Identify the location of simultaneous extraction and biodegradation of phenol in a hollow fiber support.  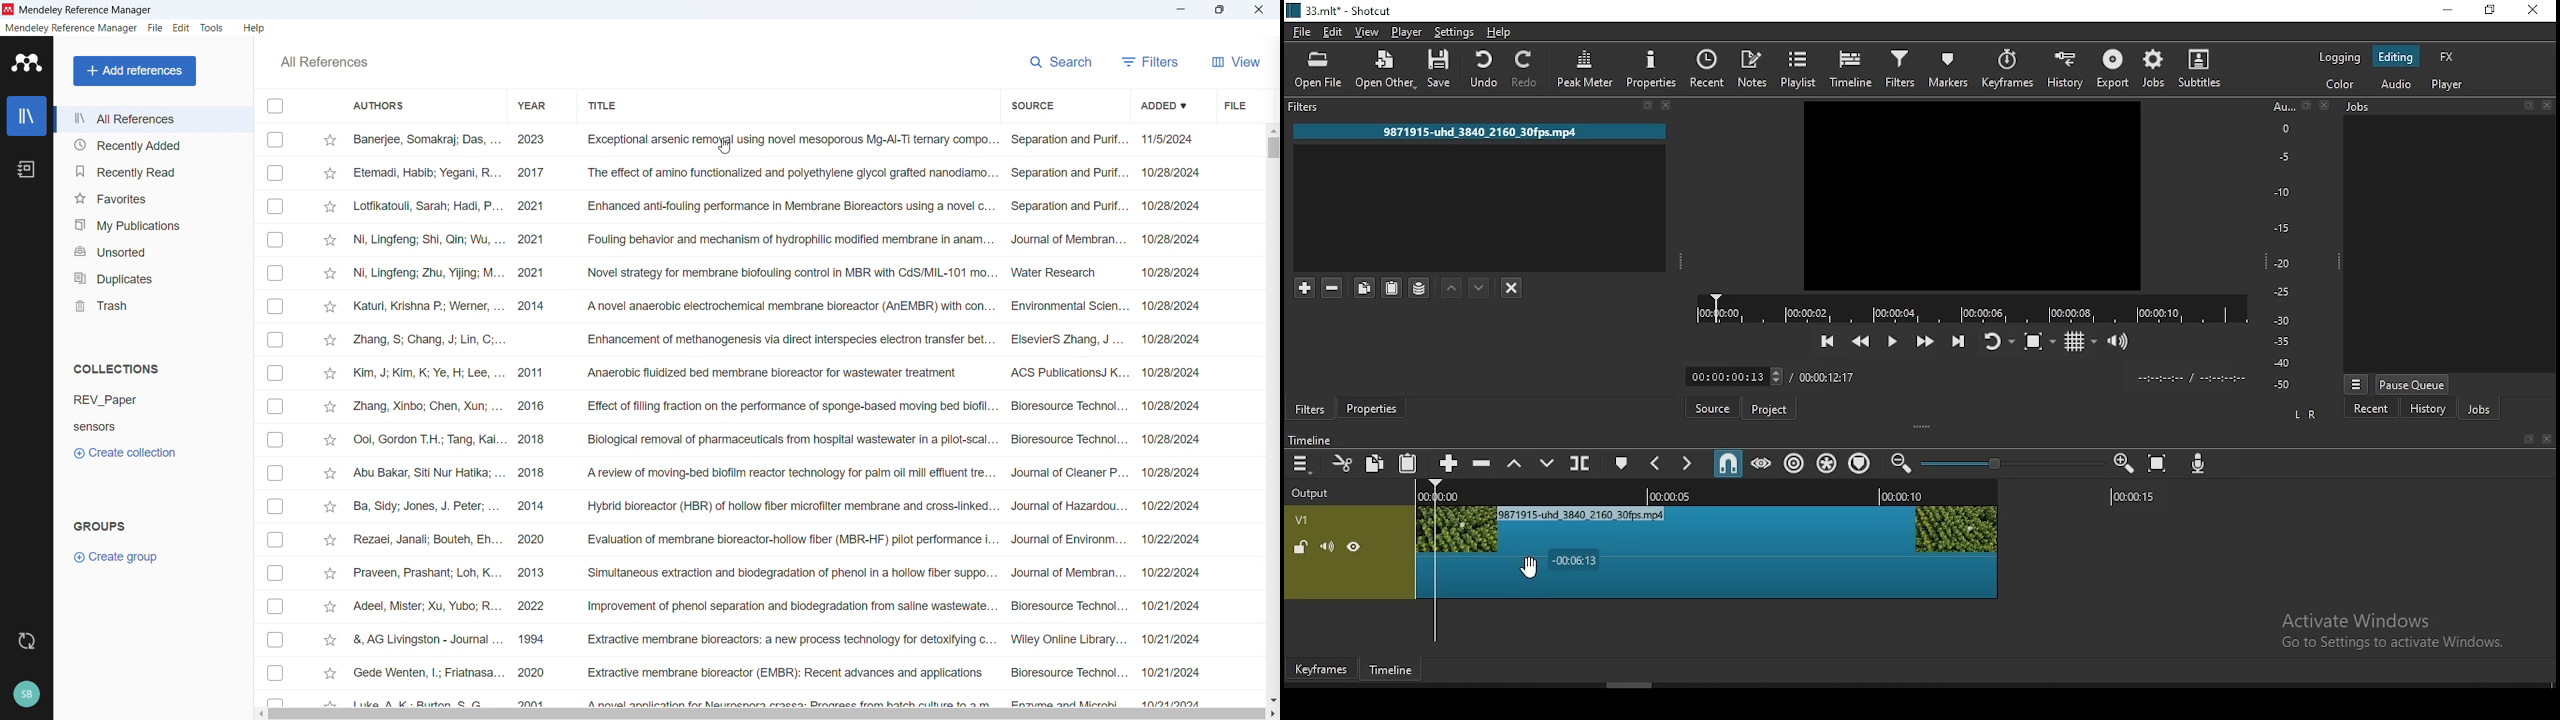
(793, 573).